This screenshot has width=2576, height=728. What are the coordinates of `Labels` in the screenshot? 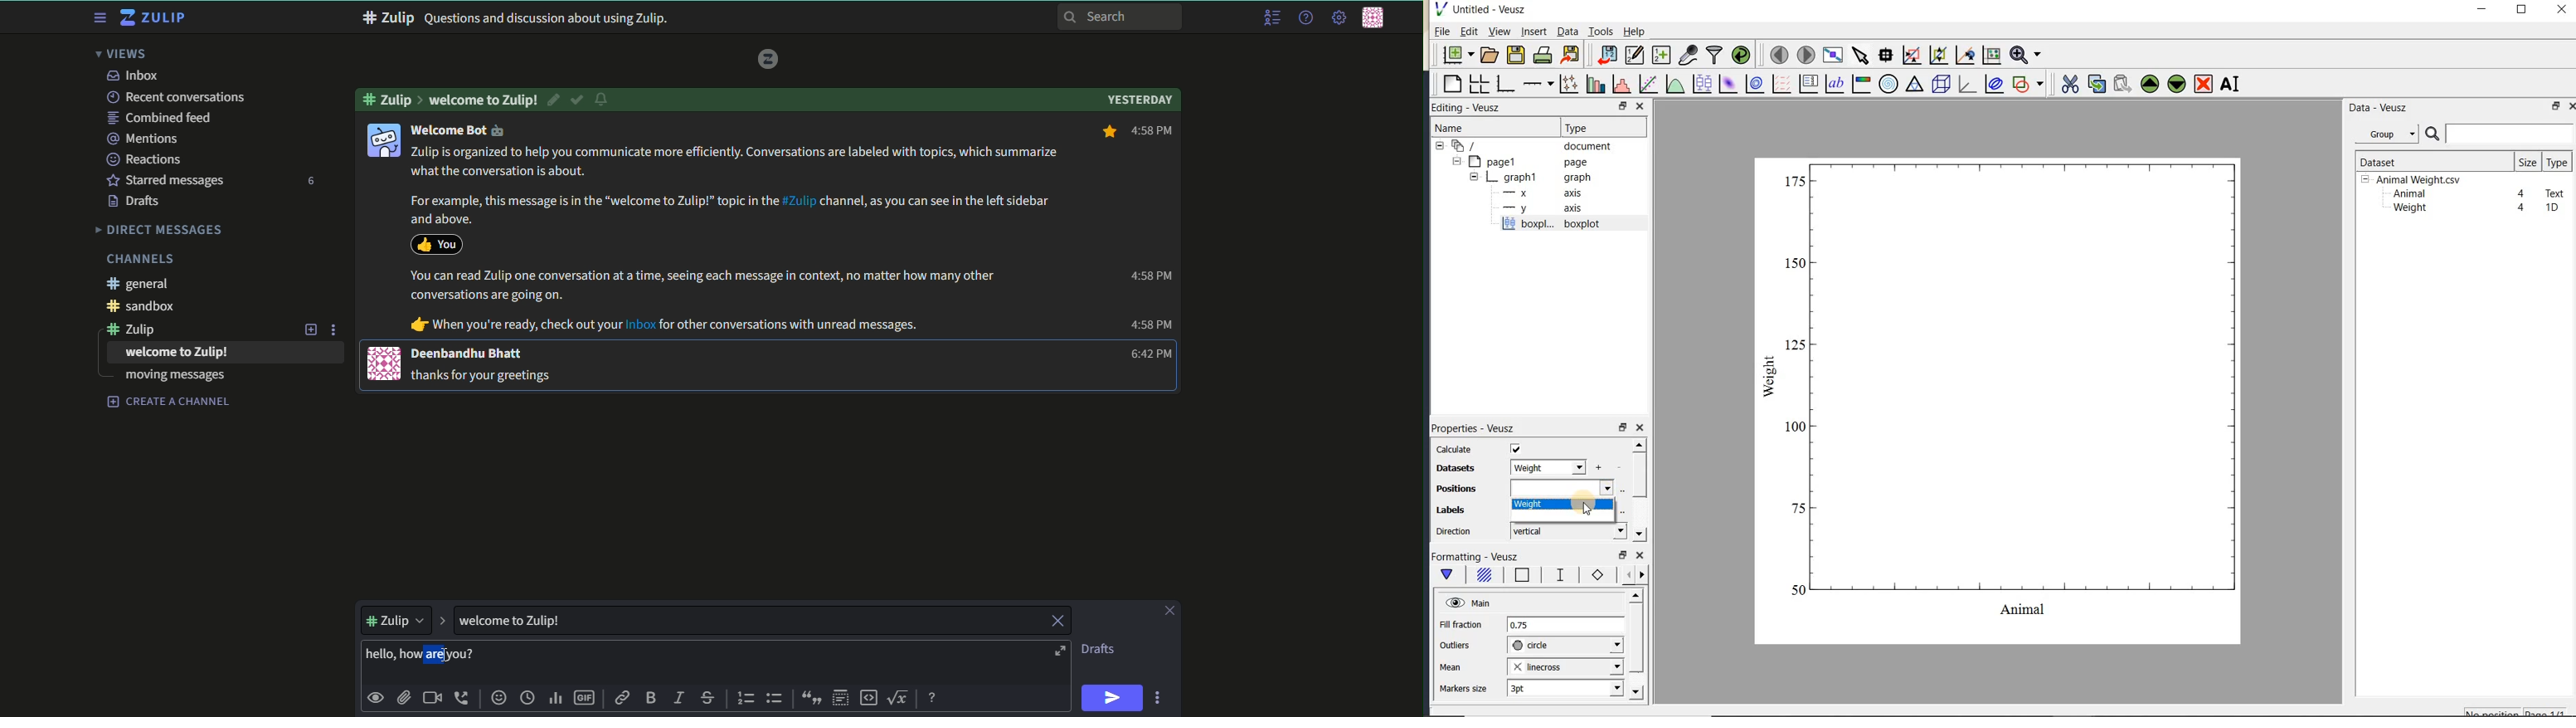 It's located at (1453, 510).